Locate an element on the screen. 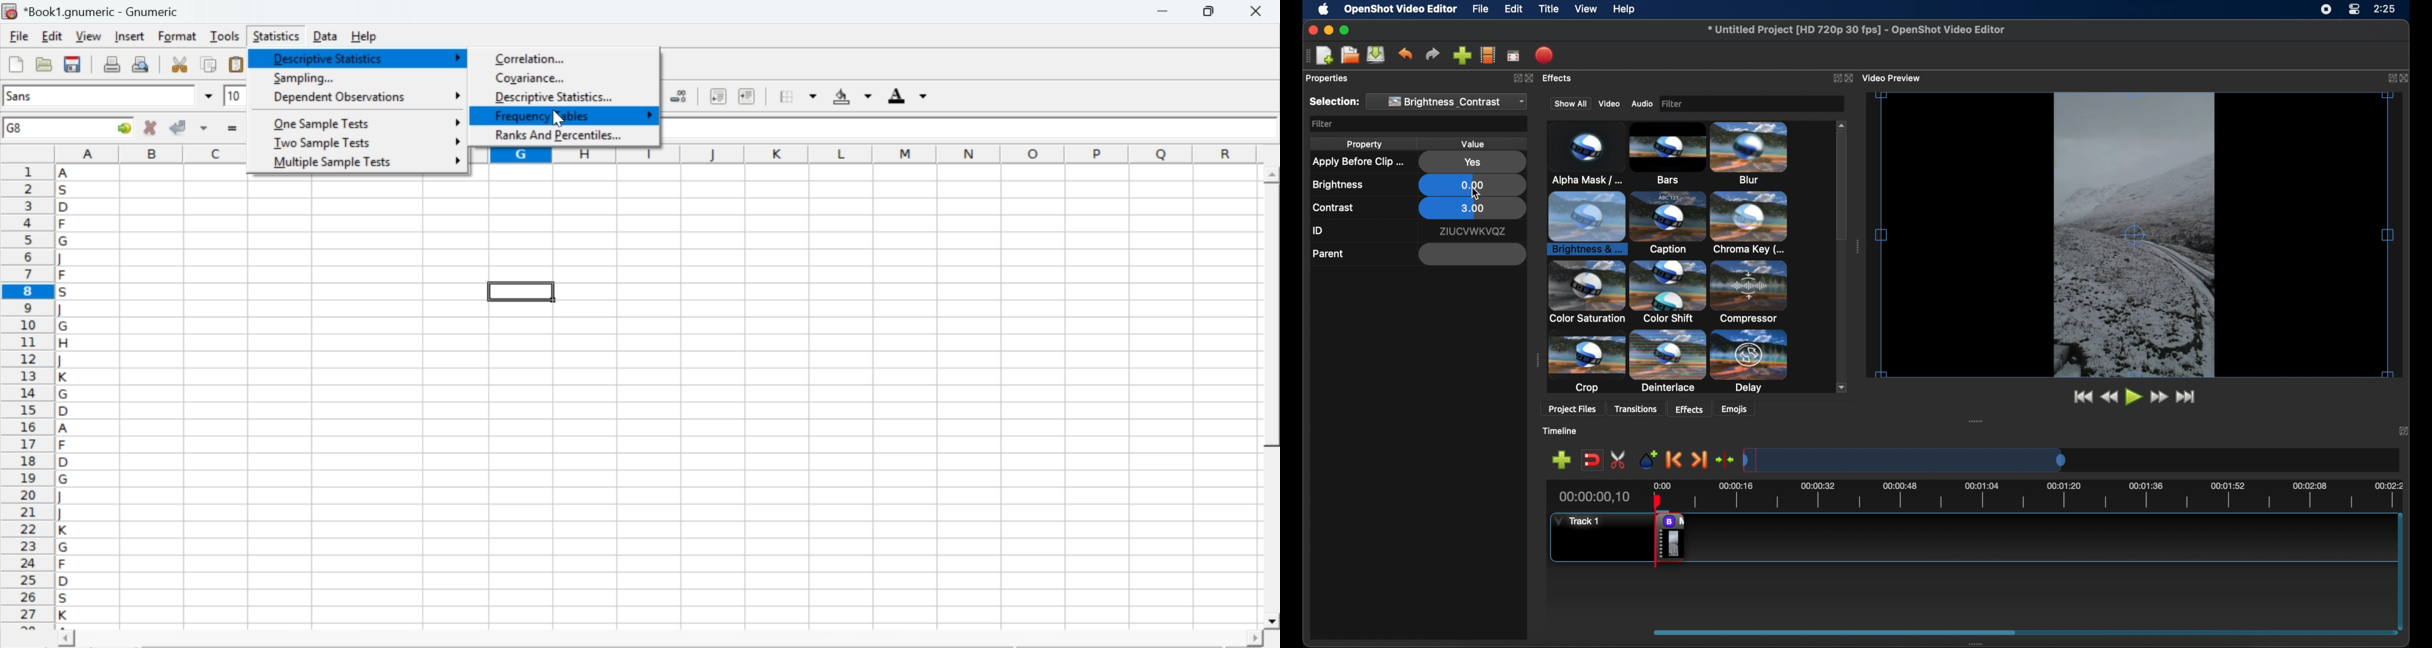 Image resolution: width=2436 pixels, height=672 pixels. Task 1 is located at coordinates (1581, 522).